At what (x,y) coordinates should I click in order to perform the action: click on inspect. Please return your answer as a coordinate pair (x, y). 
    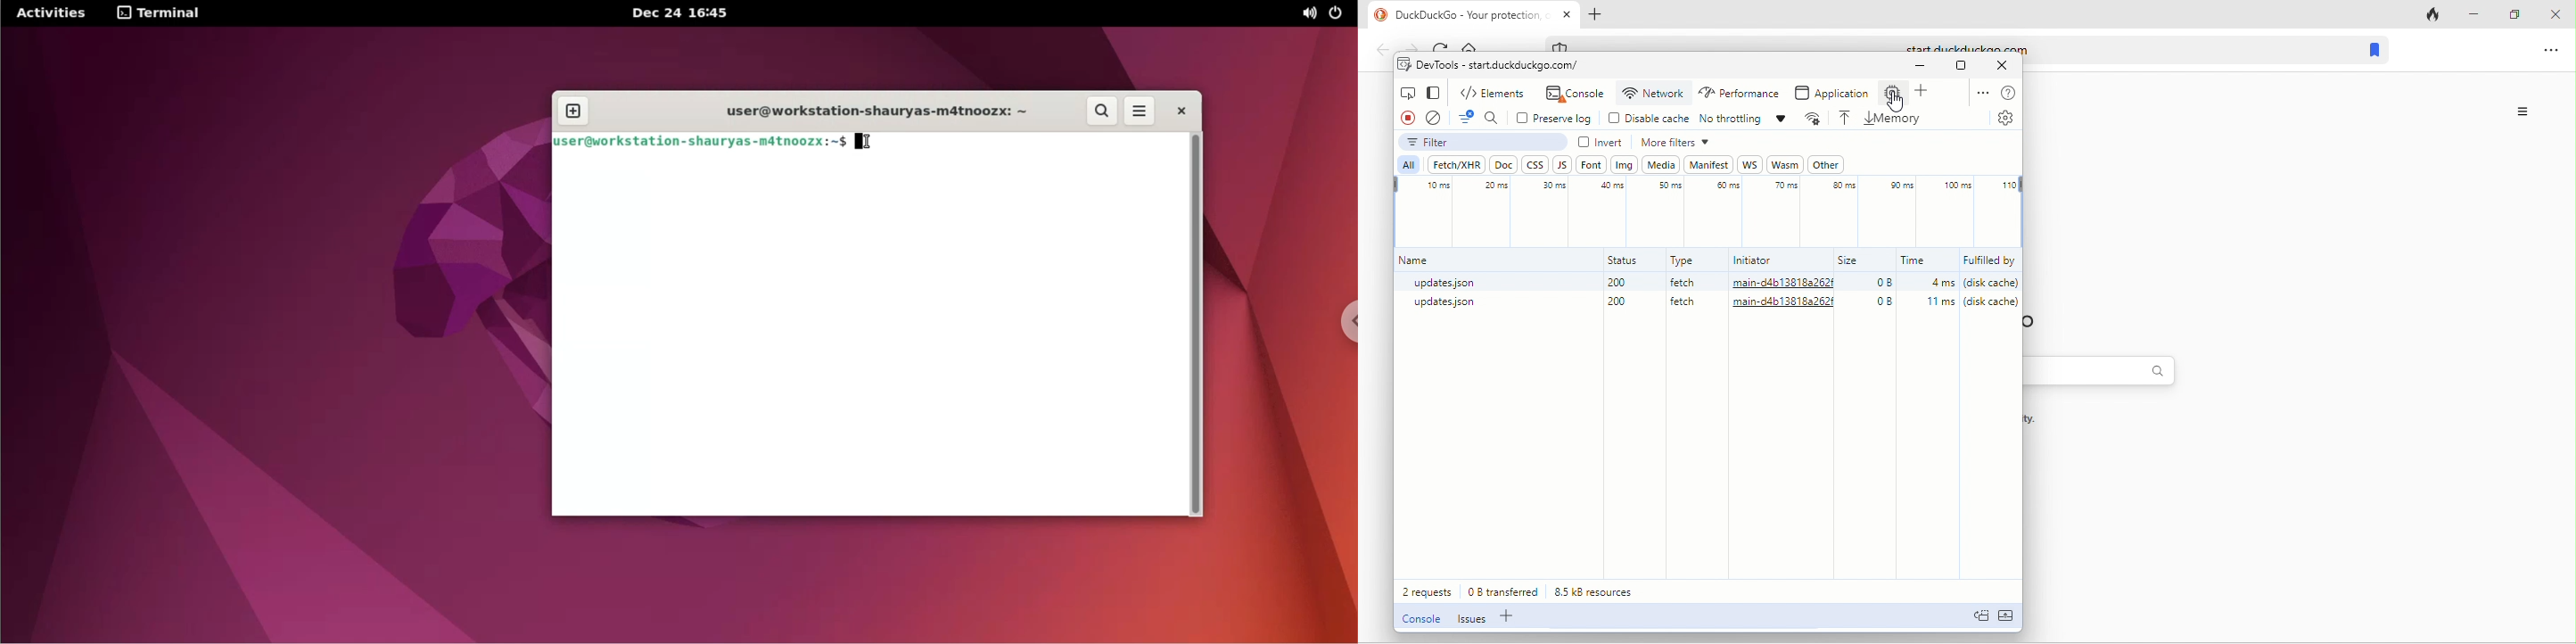
    Looking at the image, I should click on (1412, 94).